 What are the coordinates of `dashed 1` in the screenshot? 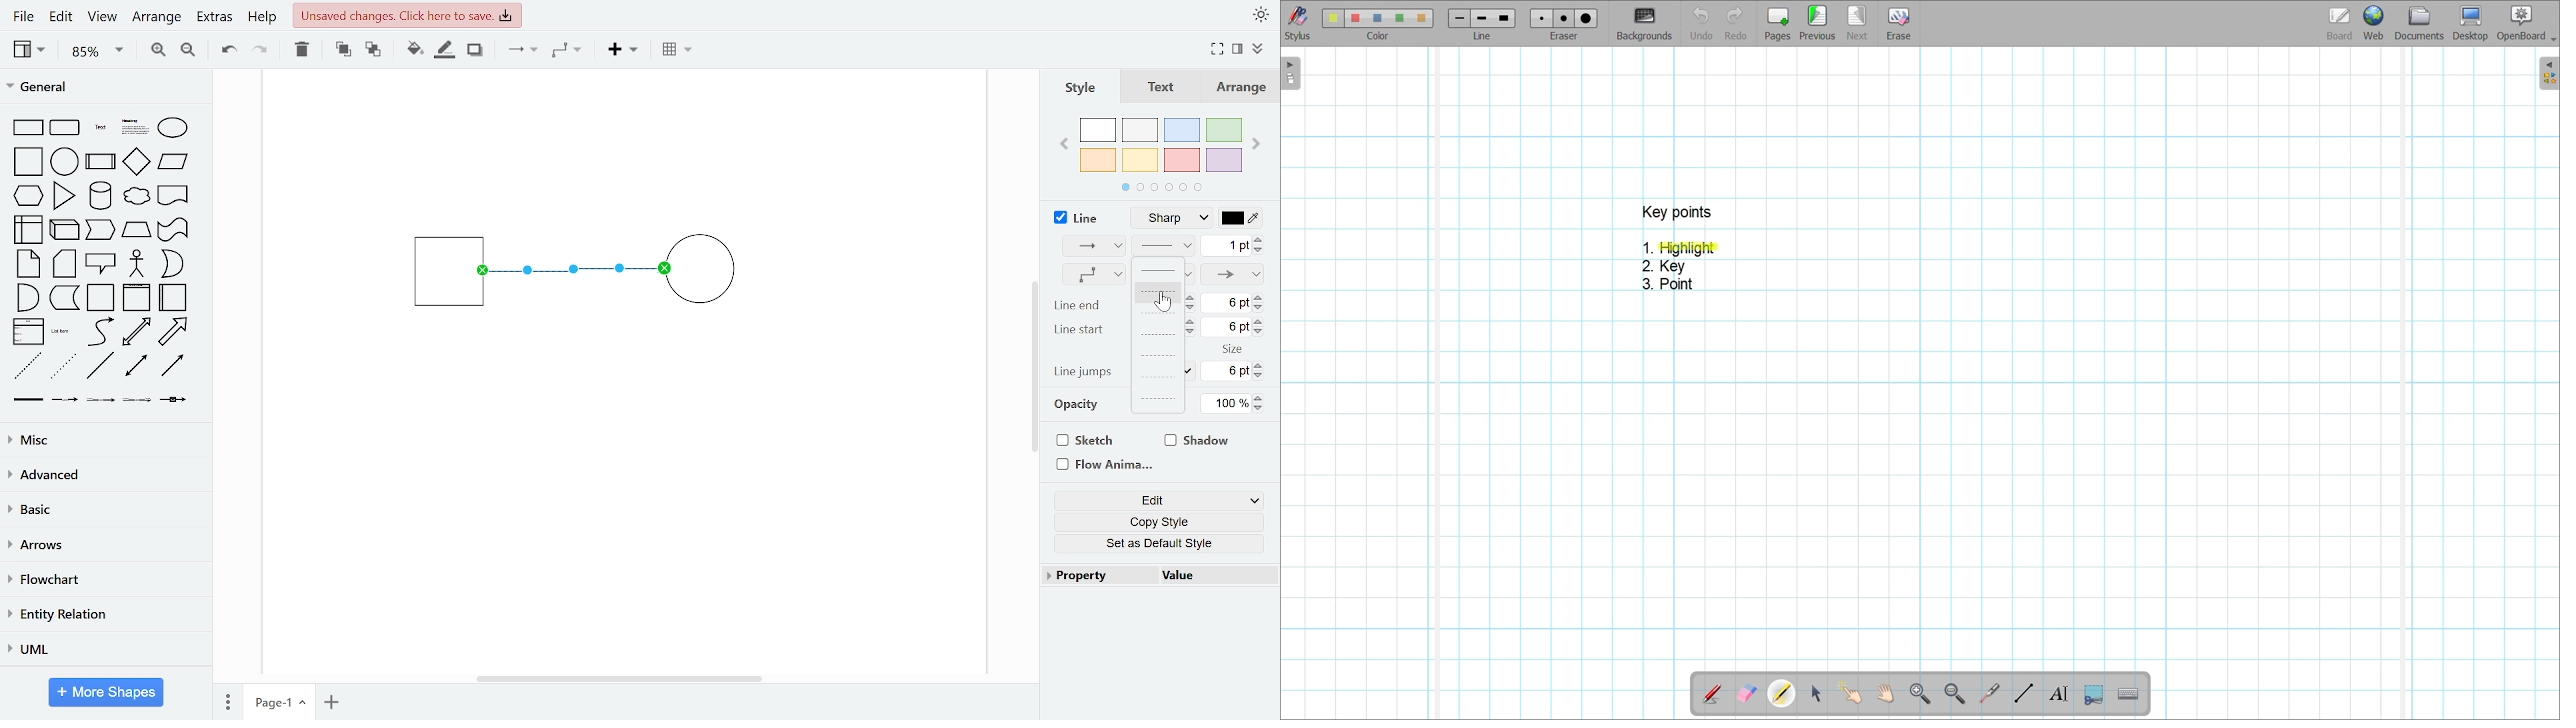 It's located at (1160, 293).